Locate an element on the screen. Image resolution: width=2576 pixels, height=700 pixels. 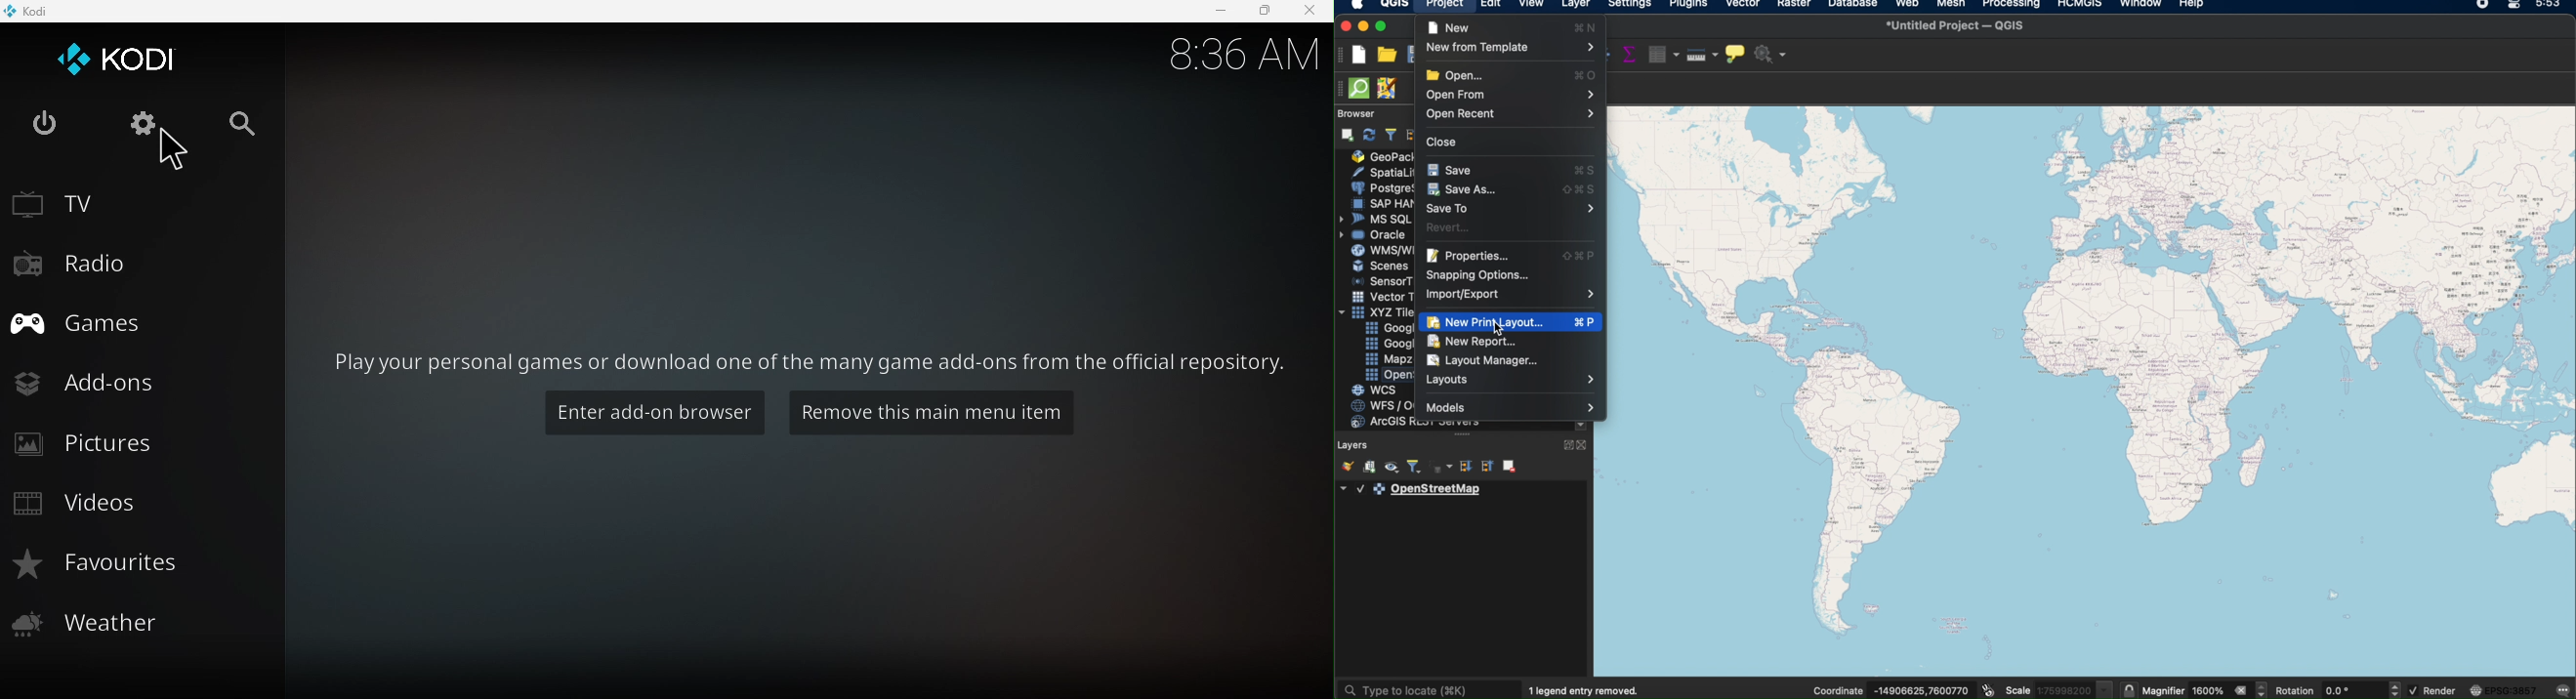
current crs is located at coordinates (2504, 689).